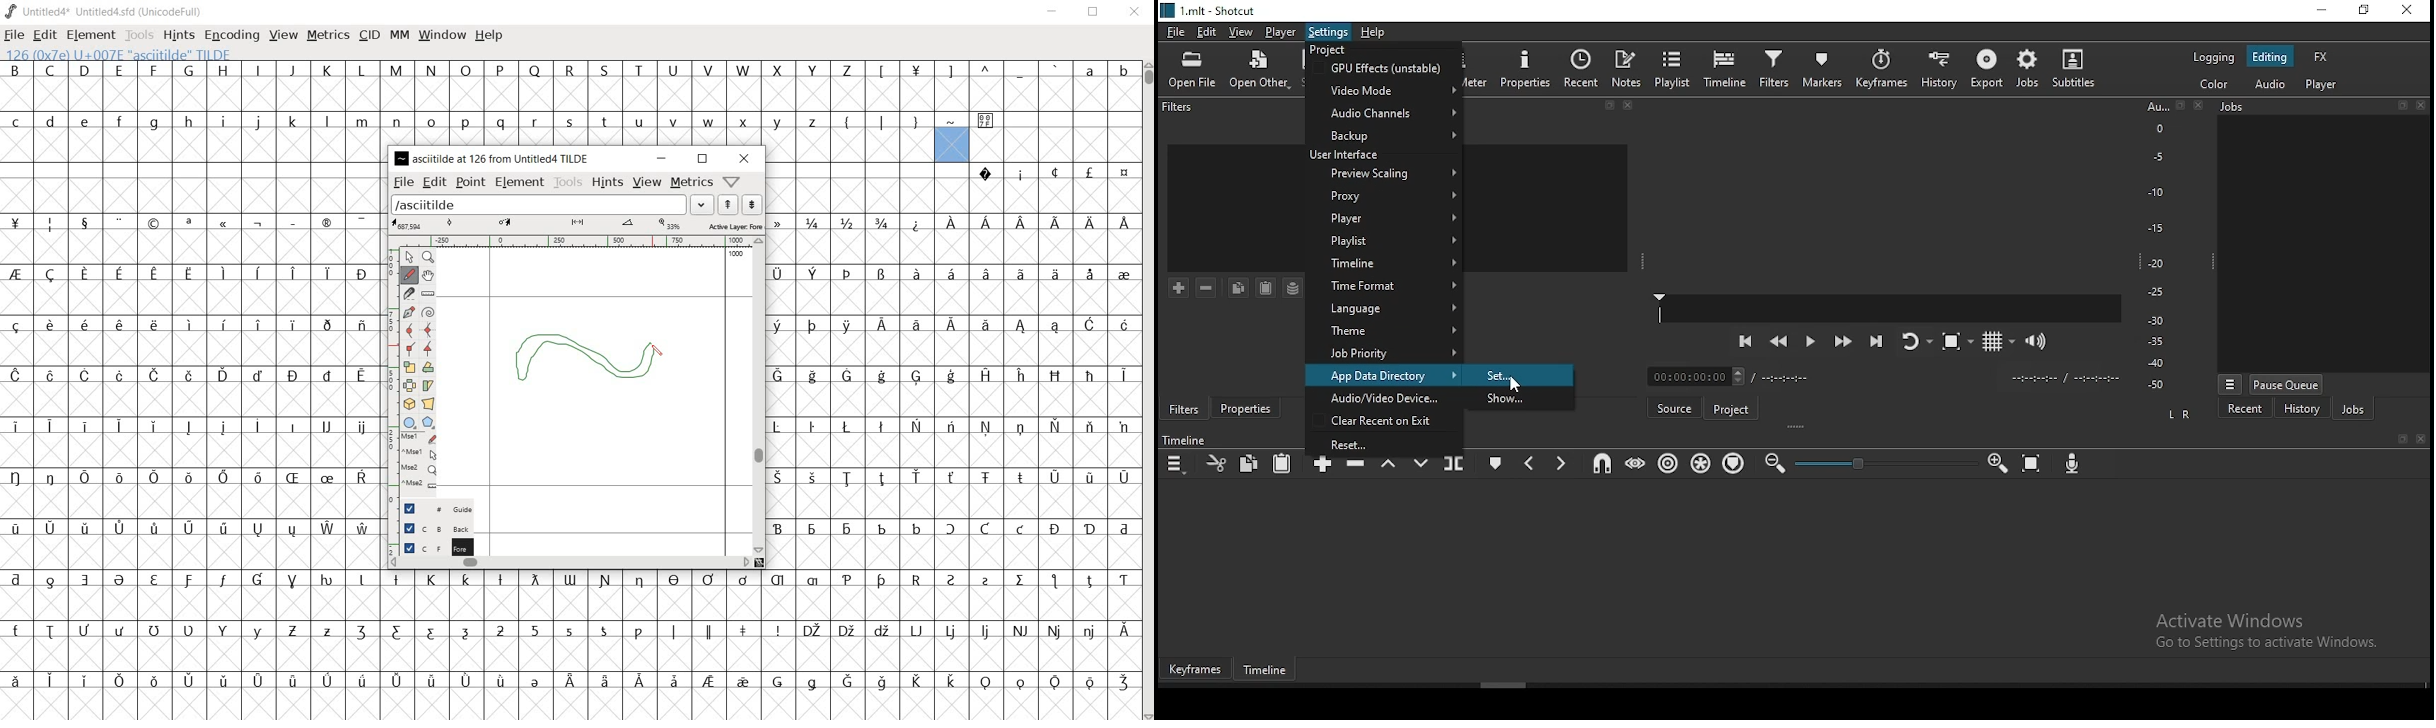 The image size is (2436, 728). Describe the element at coordinates (1385, 135) in the screenshot. I see `backup` at that location.